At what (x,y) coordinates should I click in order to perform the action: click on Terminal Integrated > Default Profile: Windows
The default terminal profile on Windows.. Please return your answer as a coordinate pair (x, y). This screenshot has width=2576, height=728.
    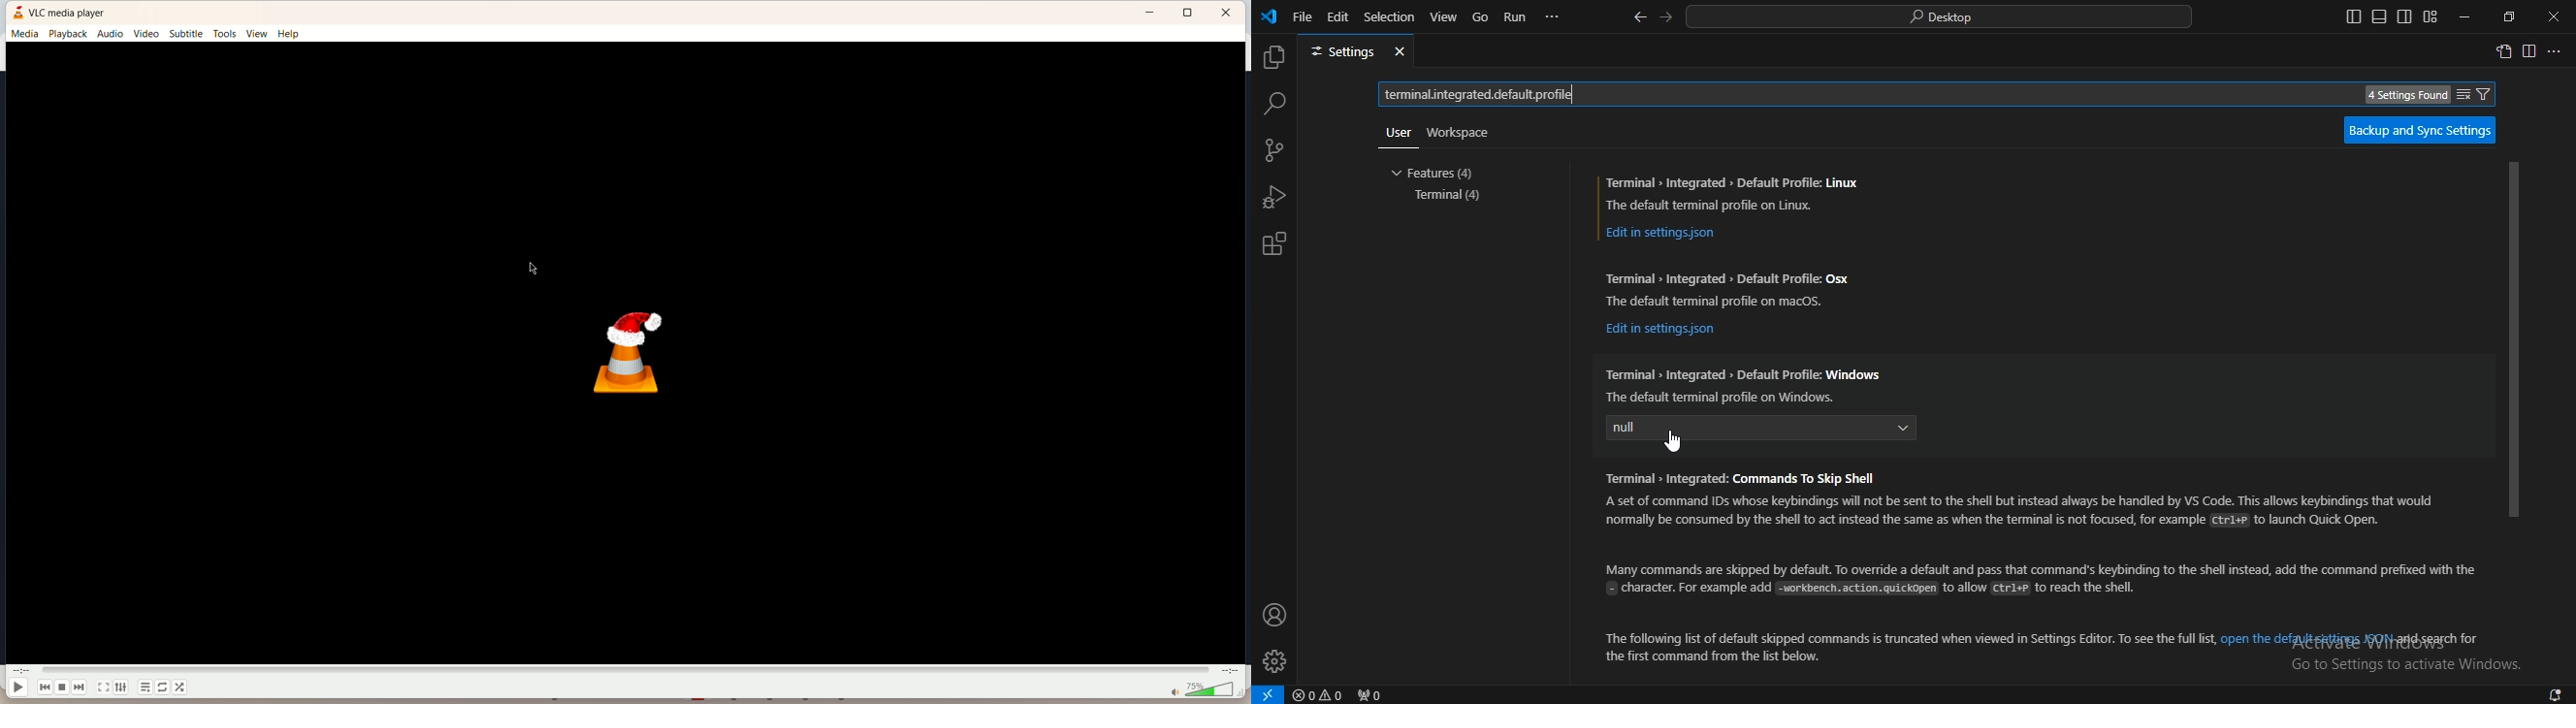
    Looking at the image, I should click on (1745, 383).